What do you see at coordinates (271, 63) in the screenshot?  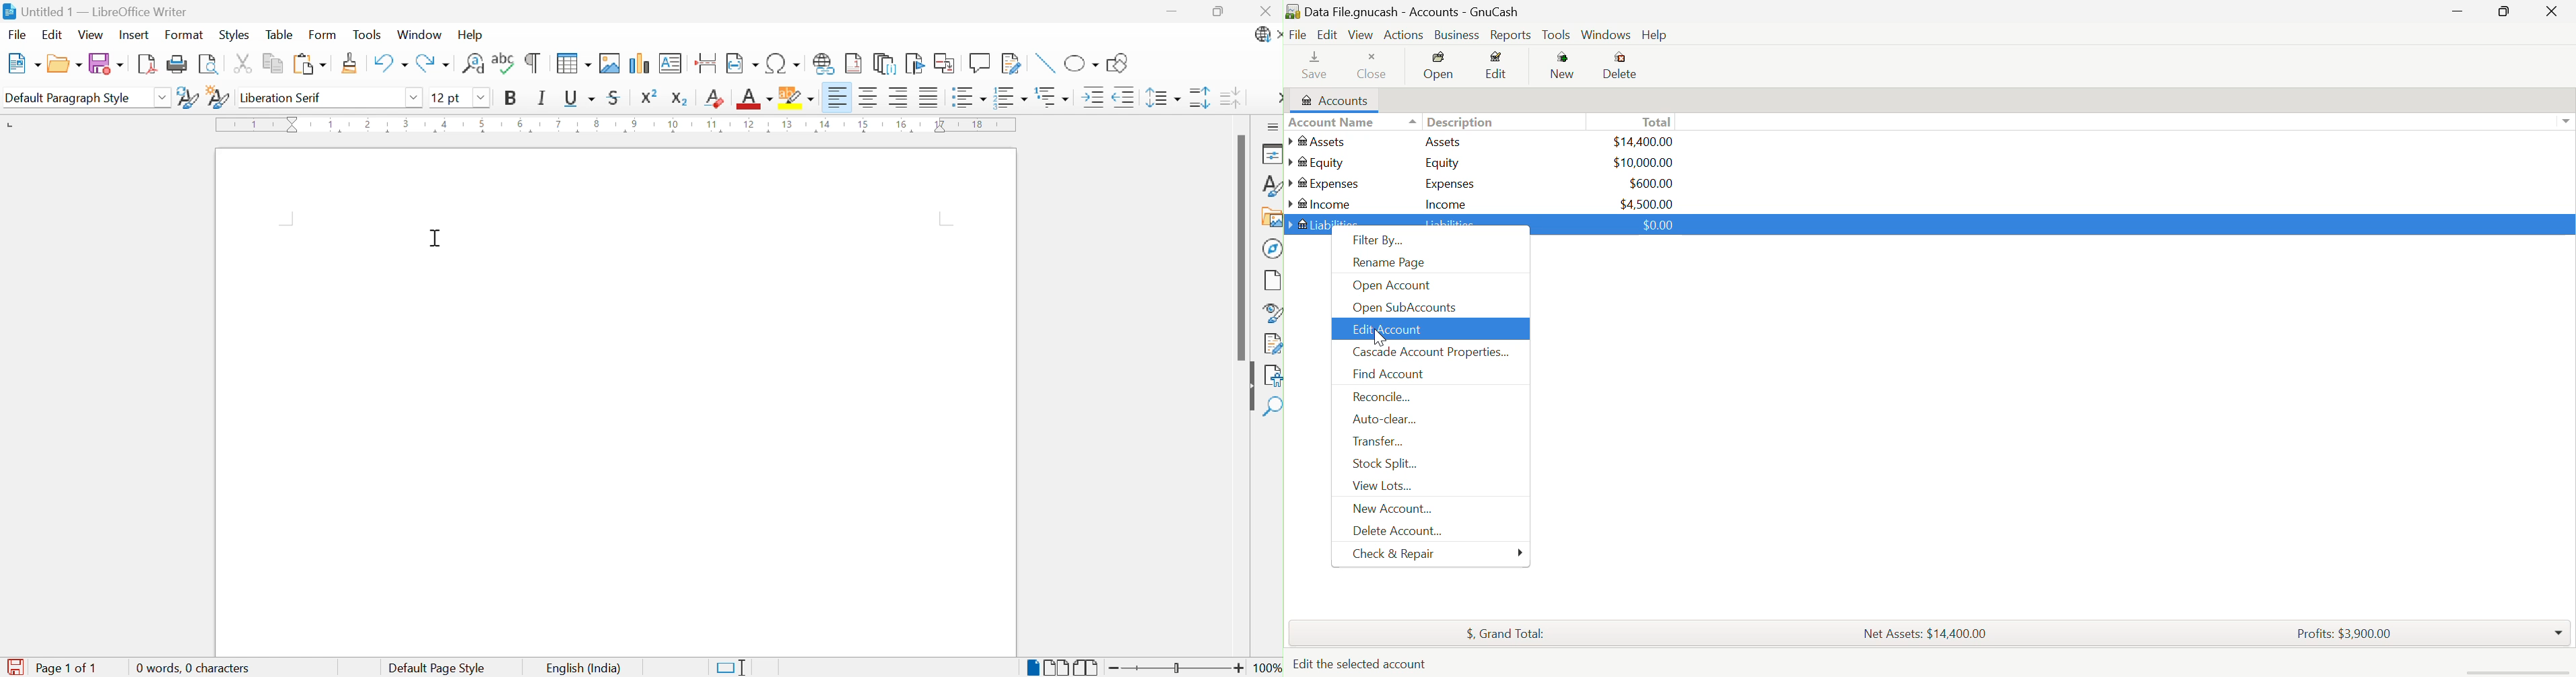 I see `Copy` at bounding box center [271, 63].